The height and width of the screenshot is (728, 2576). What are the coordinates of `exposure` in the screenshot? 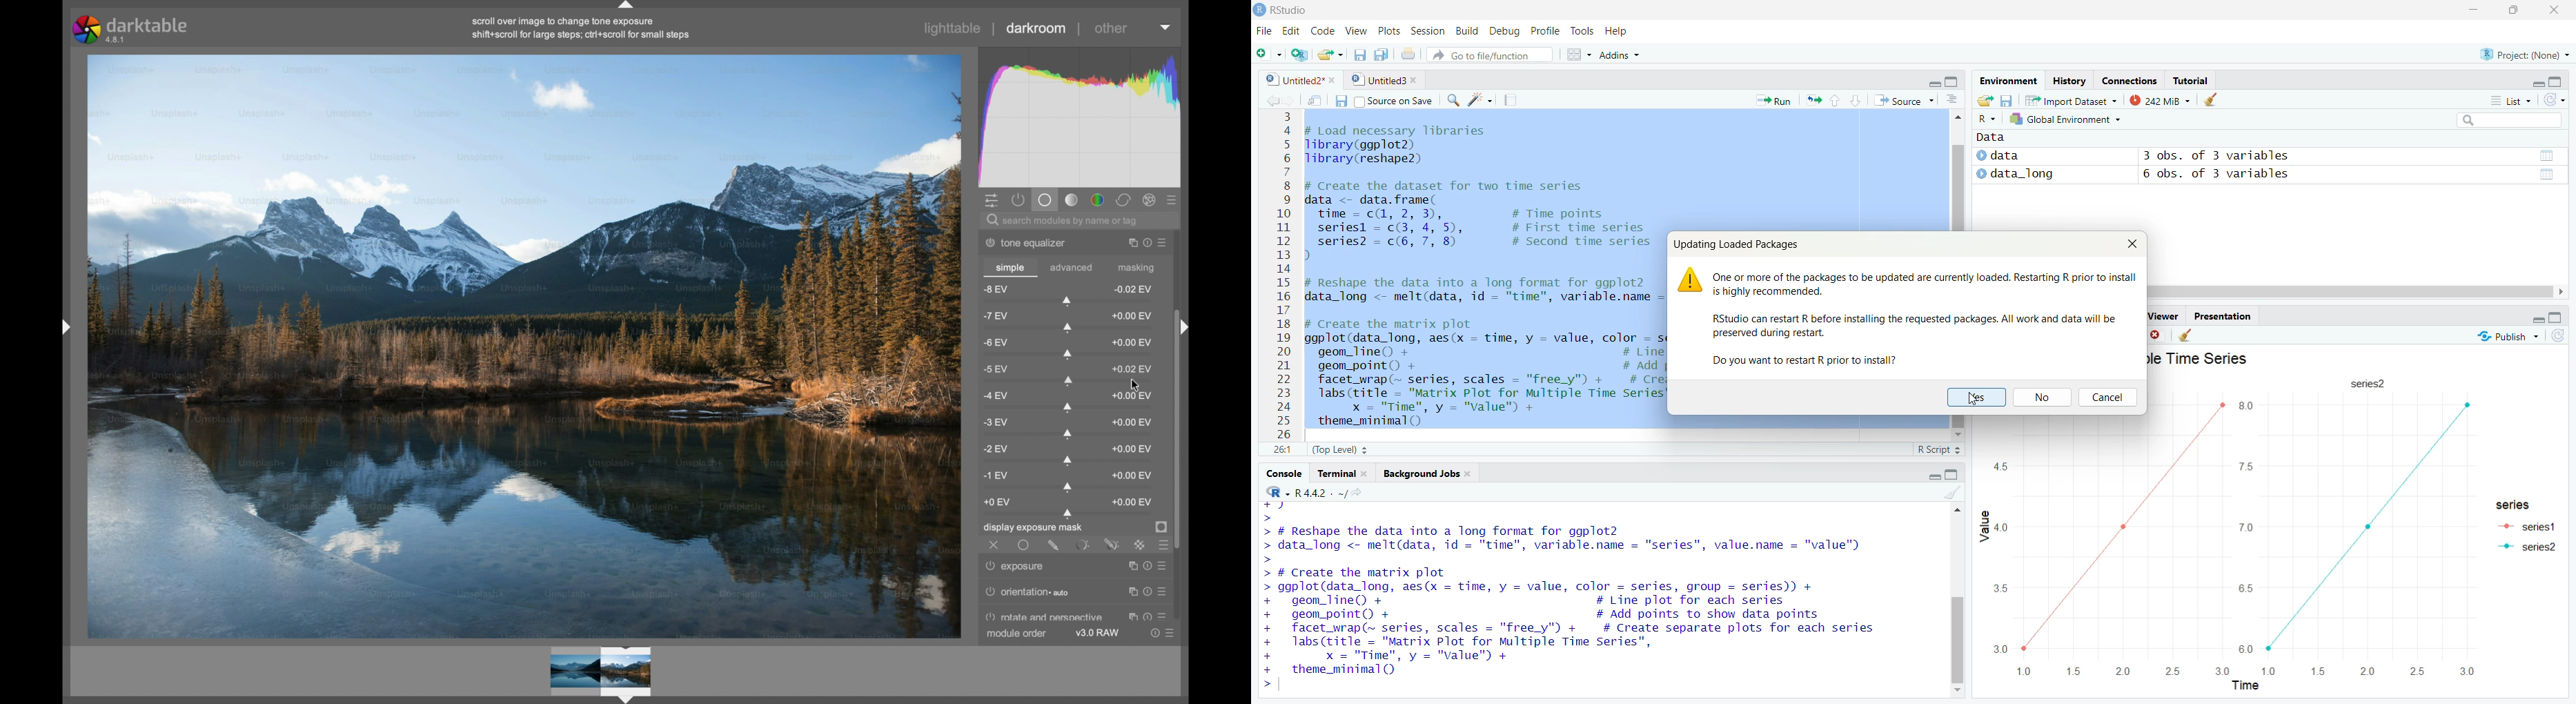 It's located at (1016, 566).